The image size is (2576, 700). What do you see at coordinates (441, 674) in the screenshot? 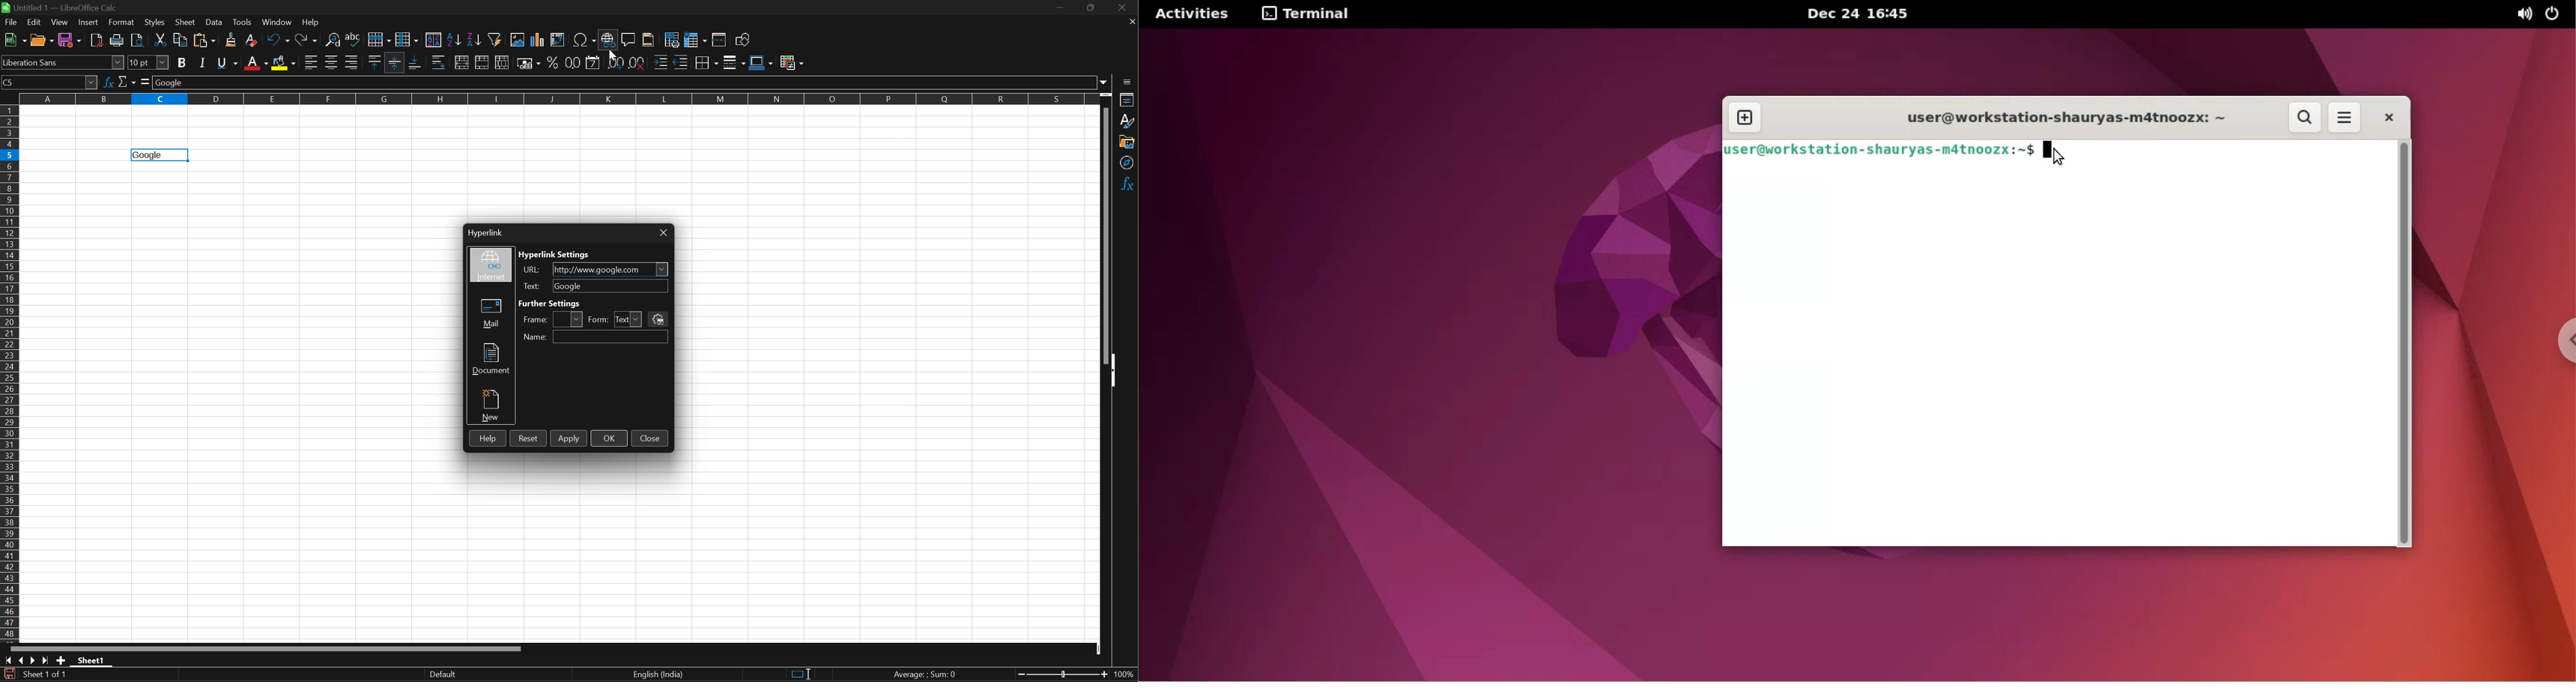
I see `Default` at bounding box center [441, 674].